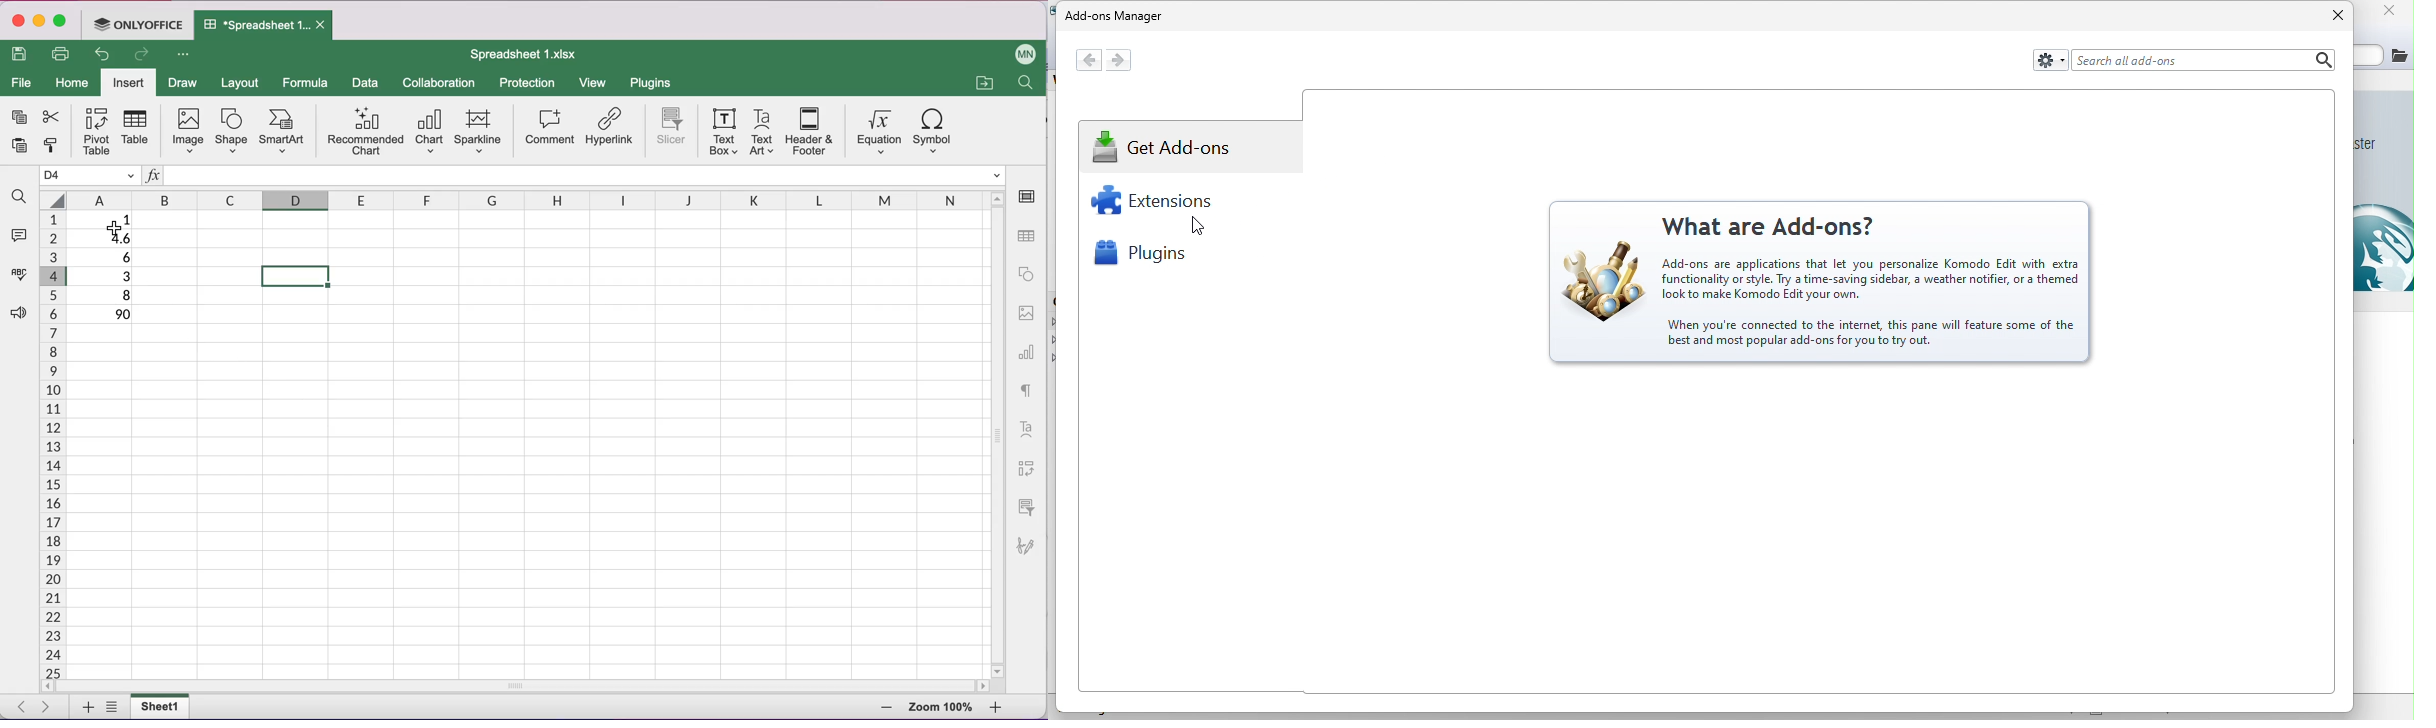 The image size is (2436, 728). What do you see at coordinates (722, 131) in the screenshot?
I see `text box` at bounding box center [722, 131].